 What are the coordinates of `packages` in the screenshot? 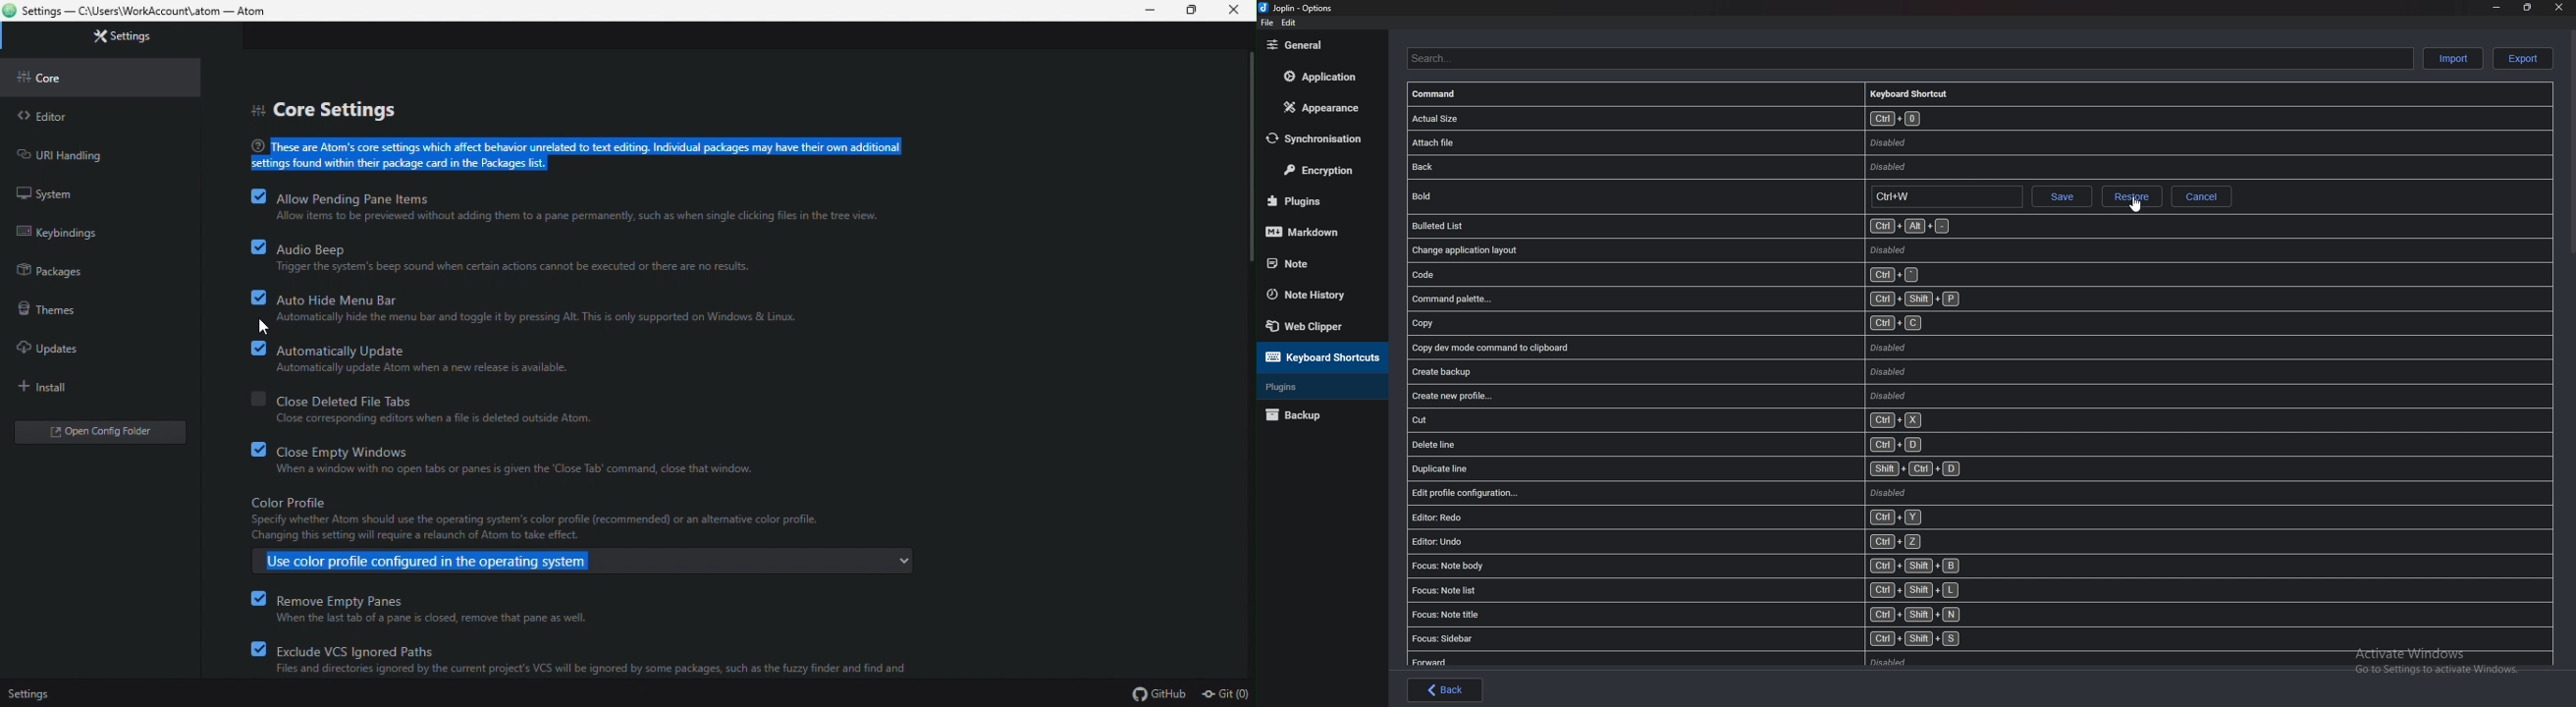 It's located at (53, 273).